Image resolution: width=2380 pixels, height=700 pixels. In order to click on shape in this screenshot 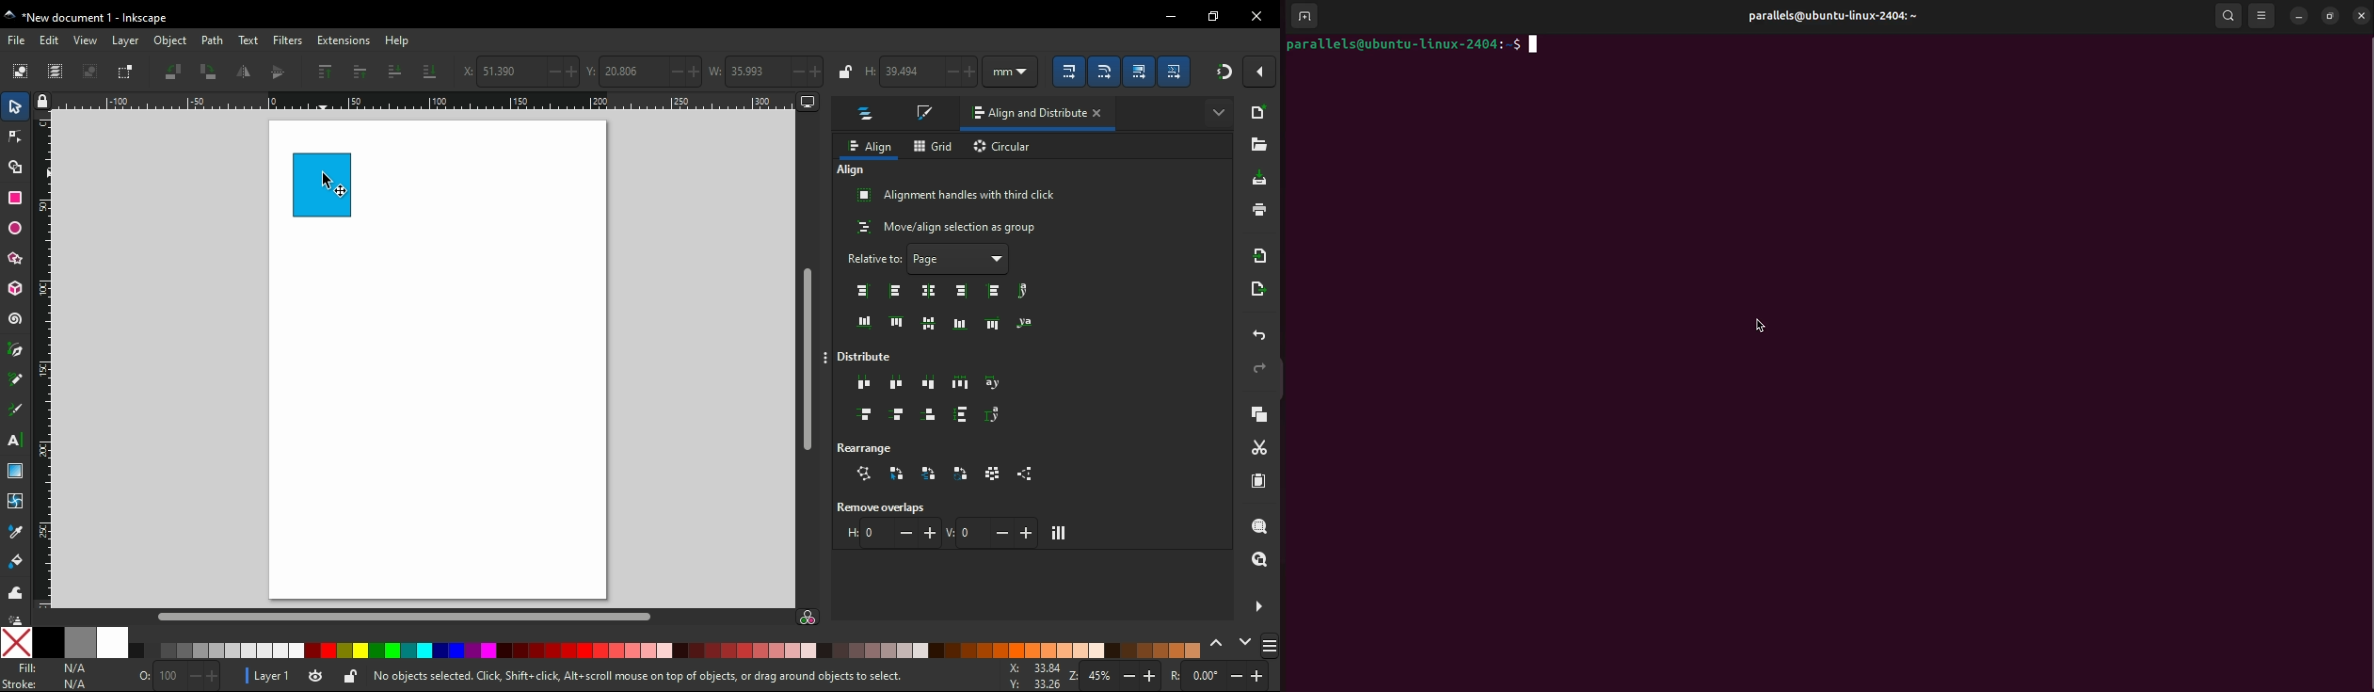, I will do `click(322, 184)`.